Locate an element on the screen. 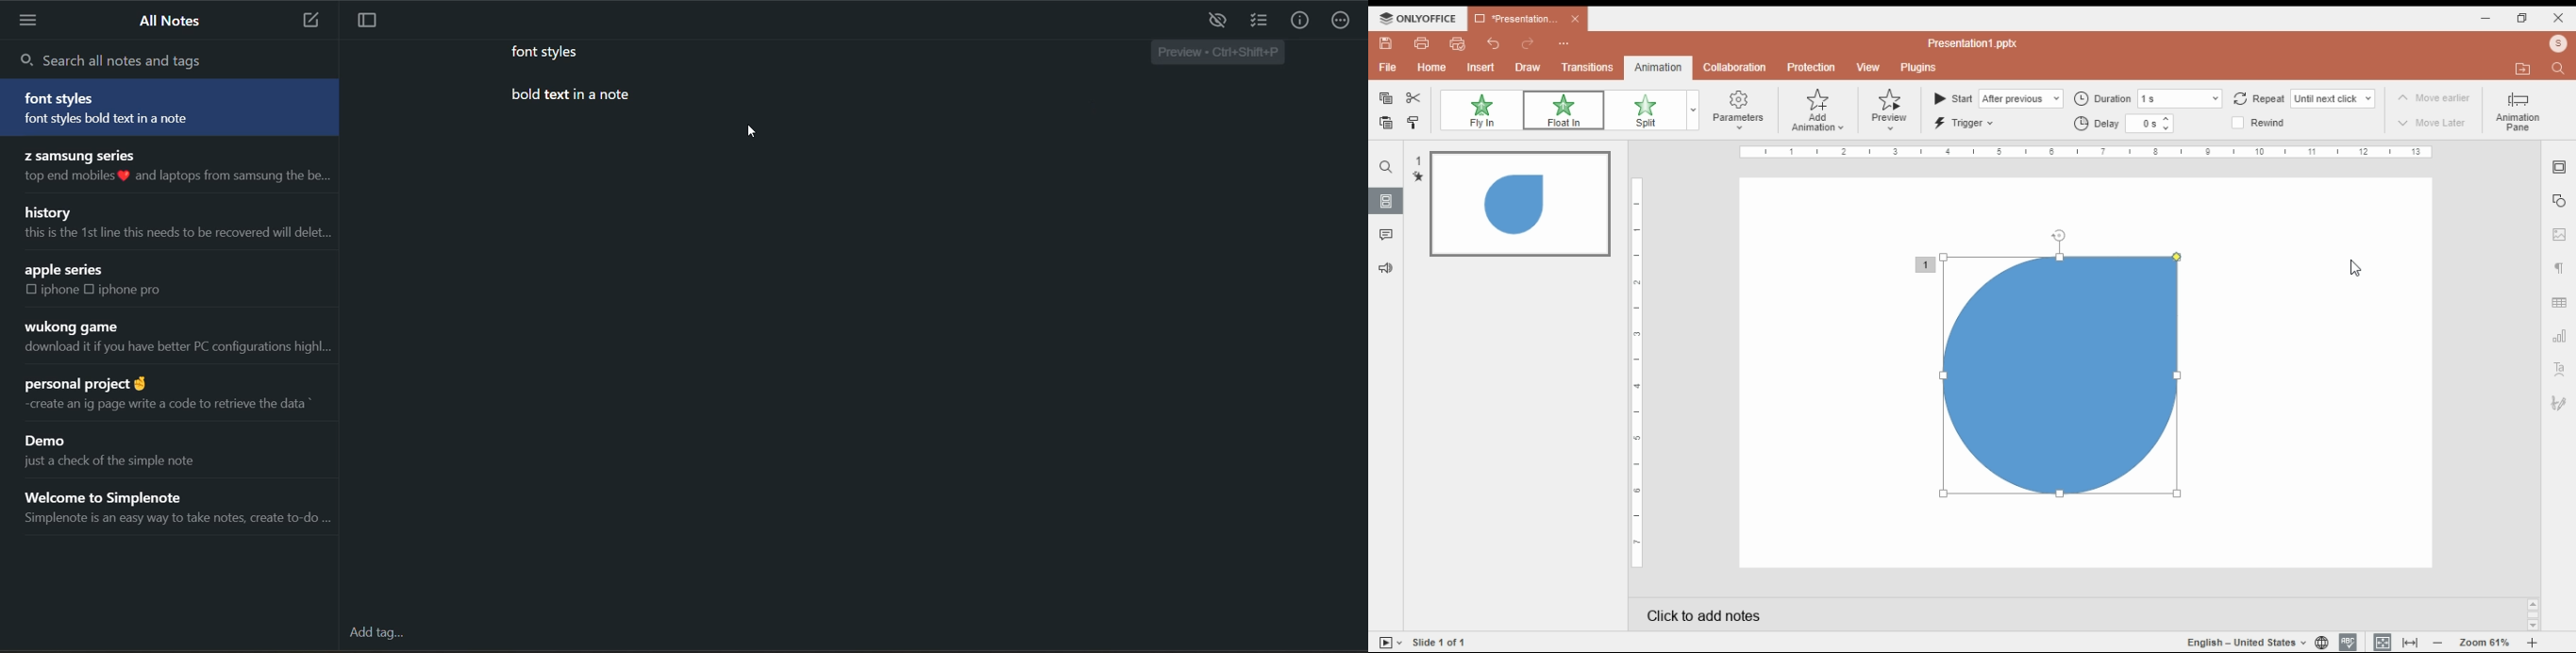 The height and width of the screenshot is (672, 2576). delay is located at coordinates (2124, 124).